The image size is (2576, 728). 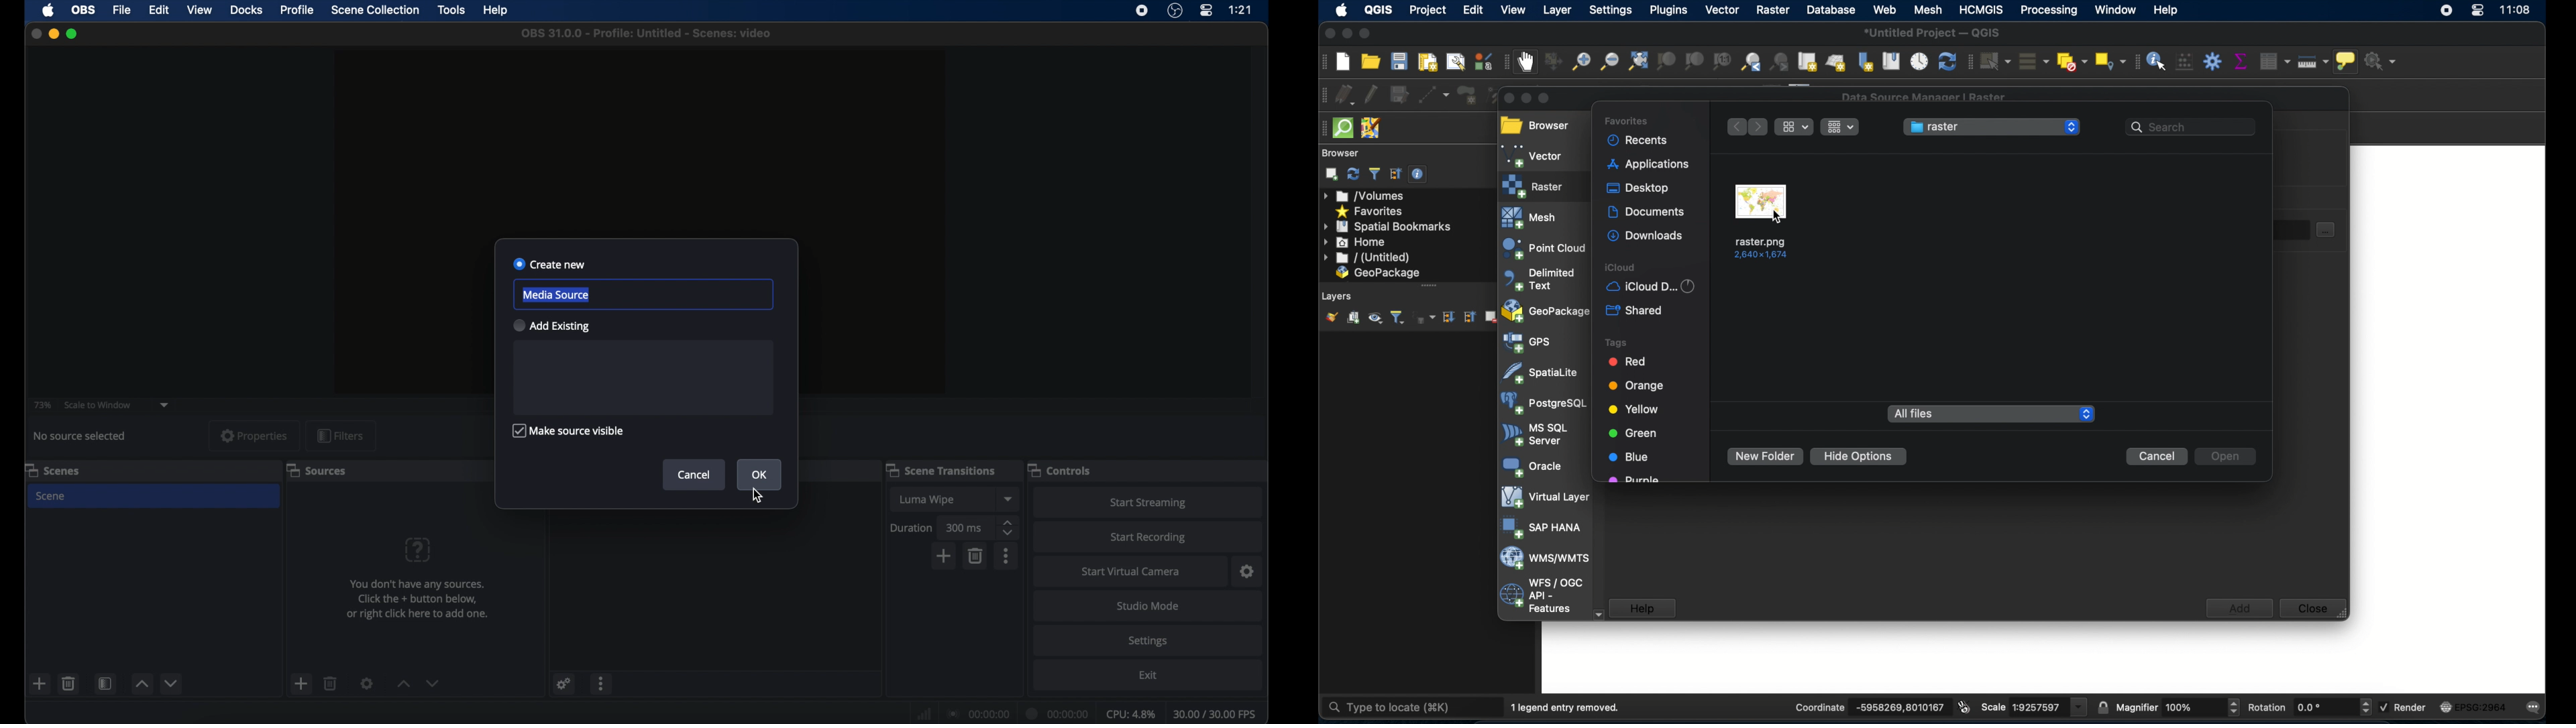 I want to click on scroll down arrow, so click(x=1597, y=613).